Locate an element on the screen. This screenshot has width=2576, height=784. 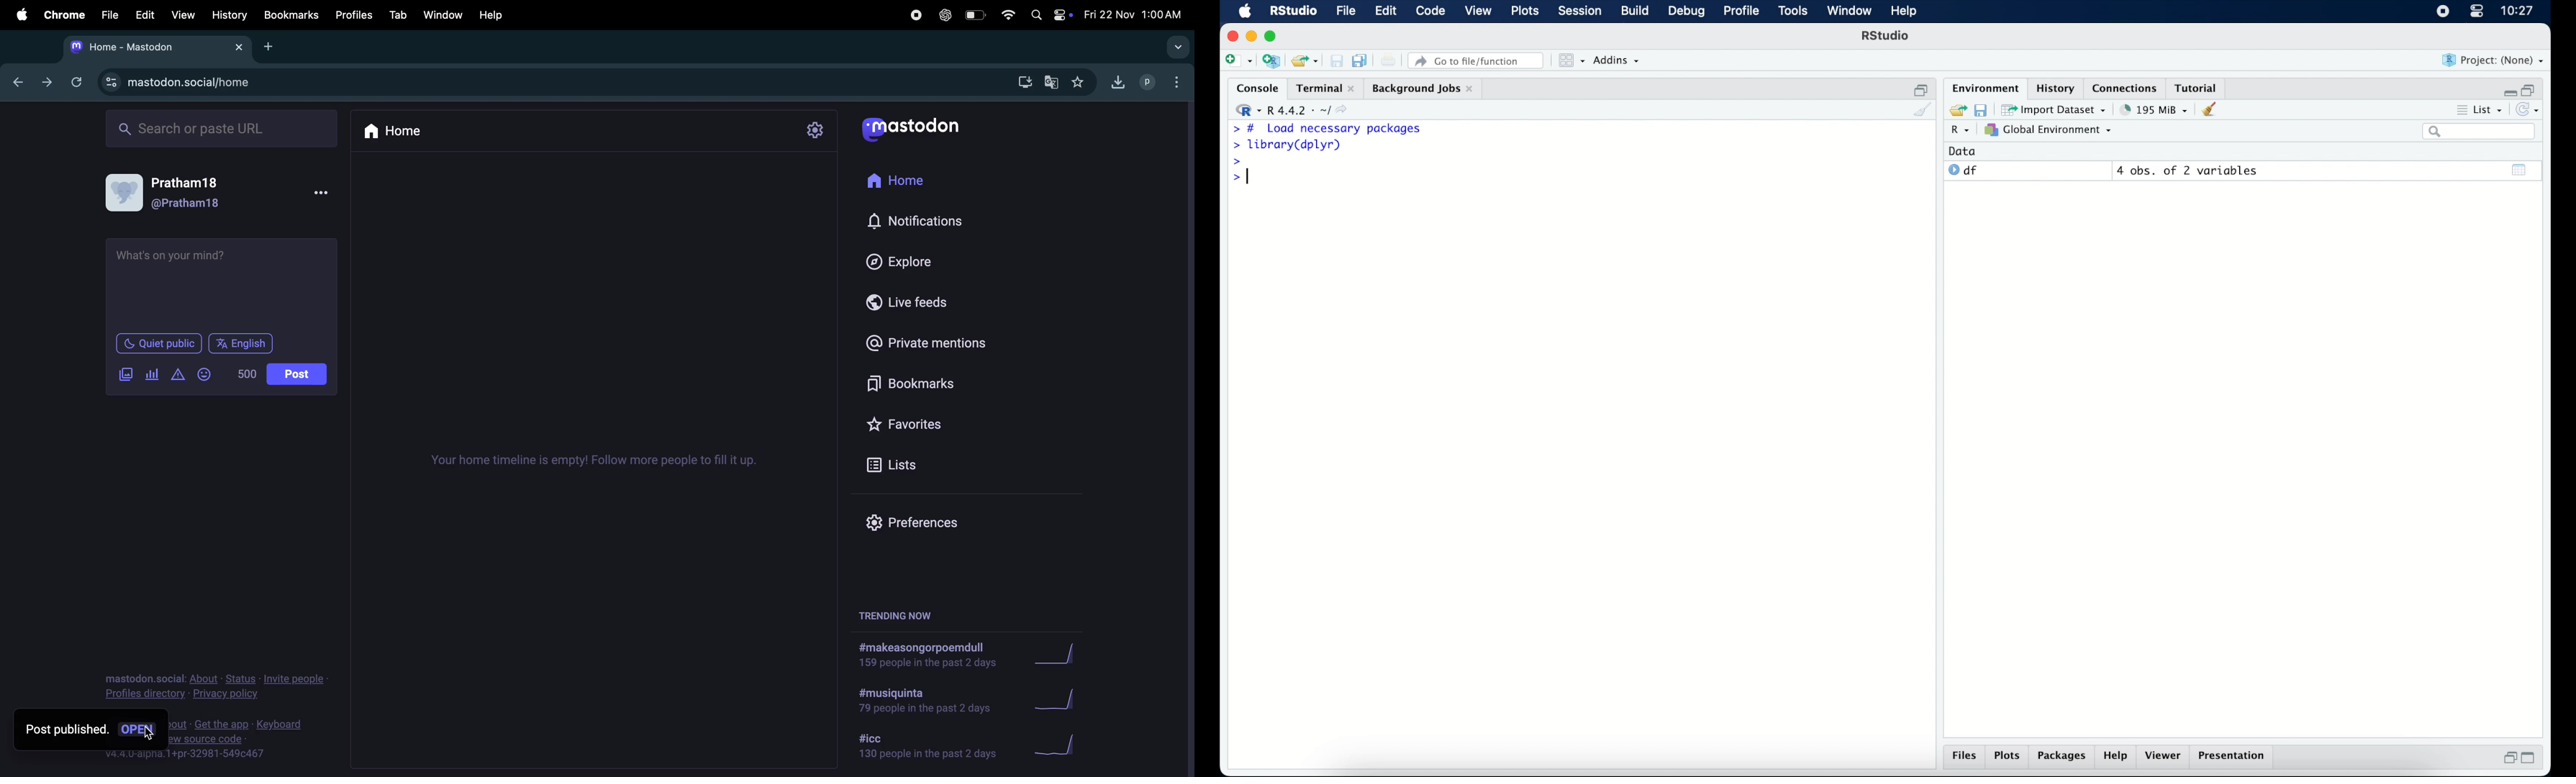
build is located at coordinates (1634, 12).